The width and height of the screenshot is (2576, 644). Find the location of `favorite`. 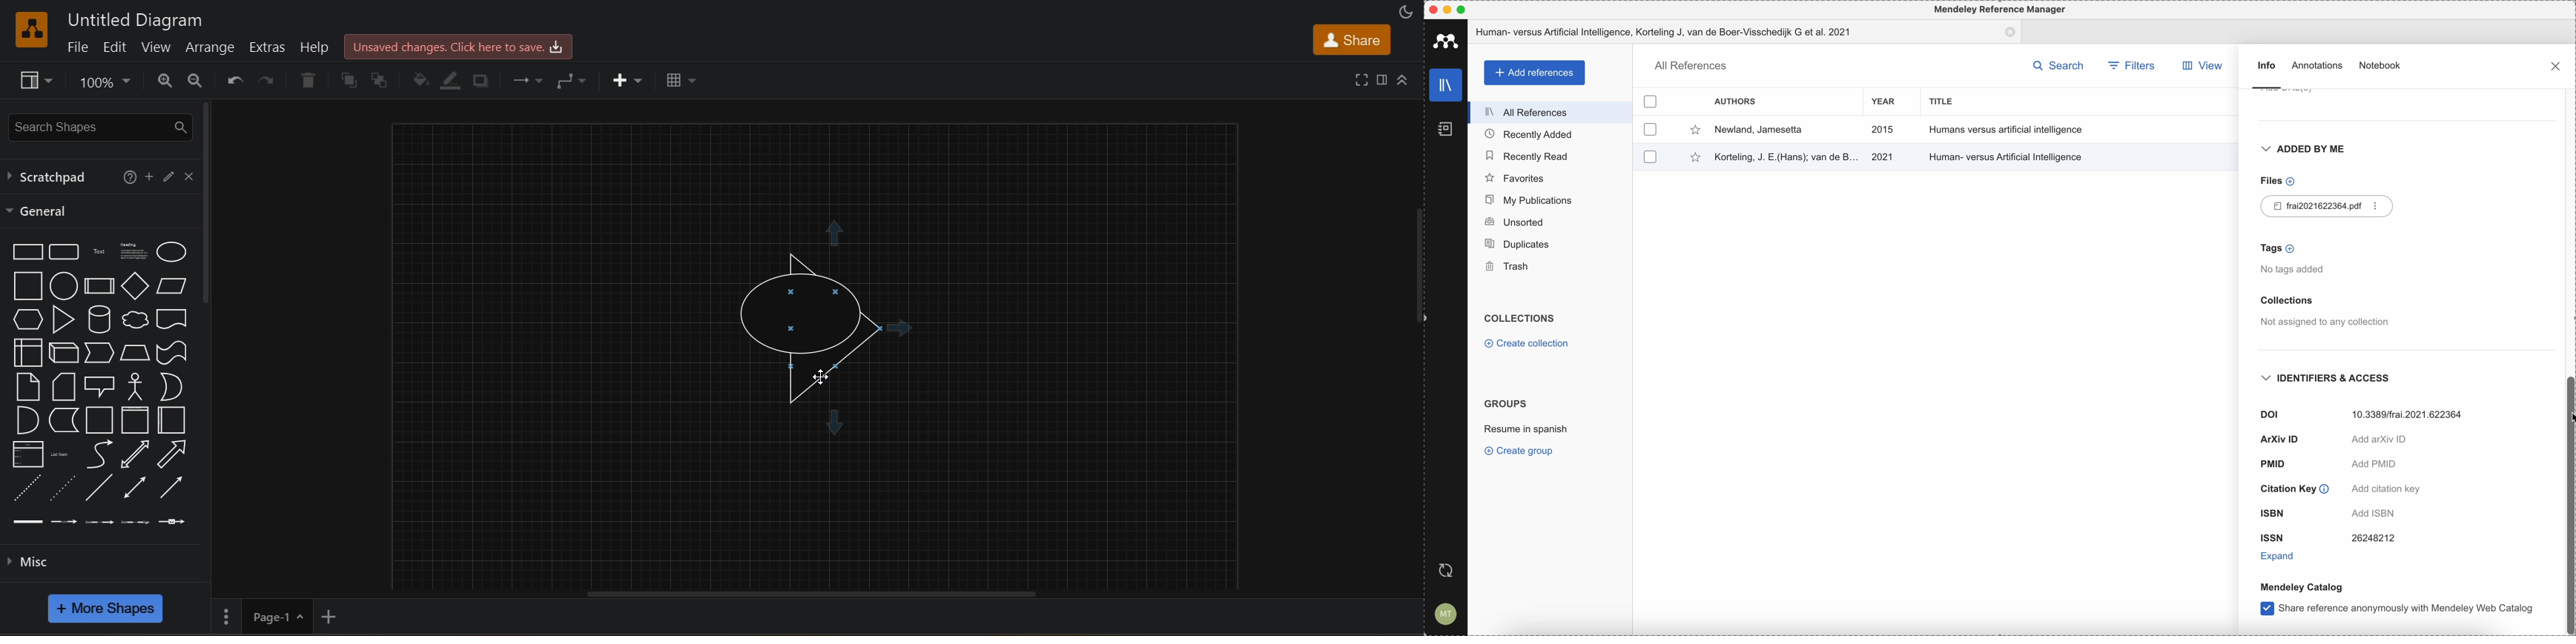

favorite is located at coordinates (1690, 158).